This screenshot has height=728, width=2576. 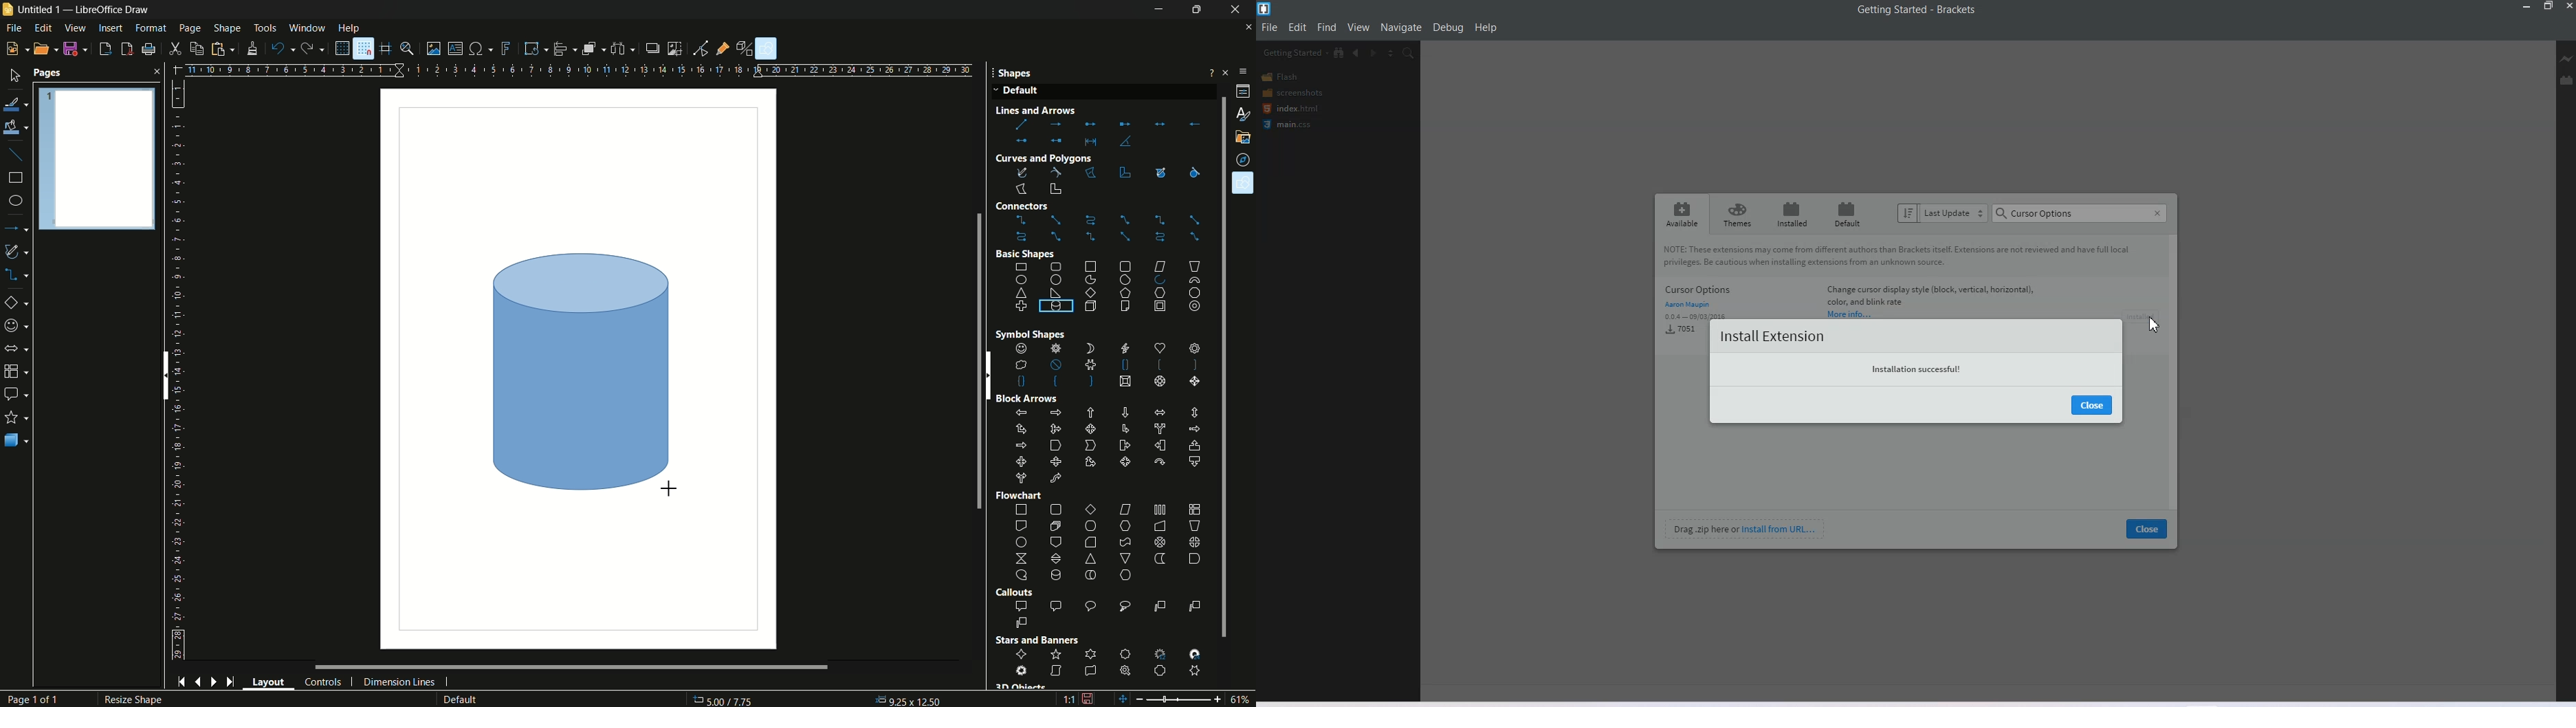 I want to click on Resize Shape, so click(x=130, y=700).